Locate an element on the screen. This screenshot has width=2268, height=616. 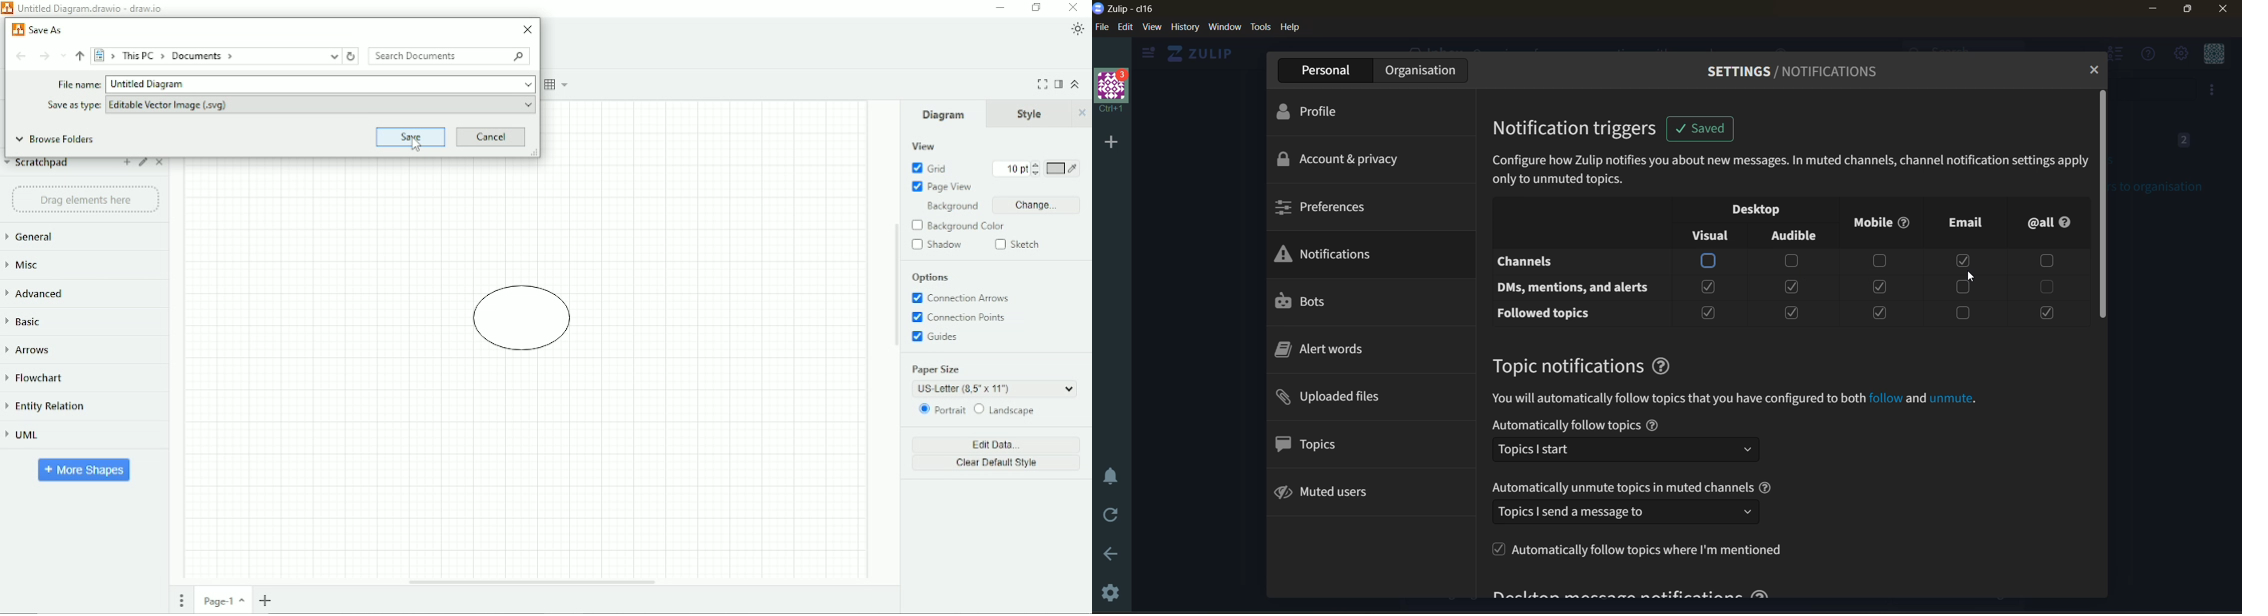
uploaded files is located at coordinates (1338, 398).